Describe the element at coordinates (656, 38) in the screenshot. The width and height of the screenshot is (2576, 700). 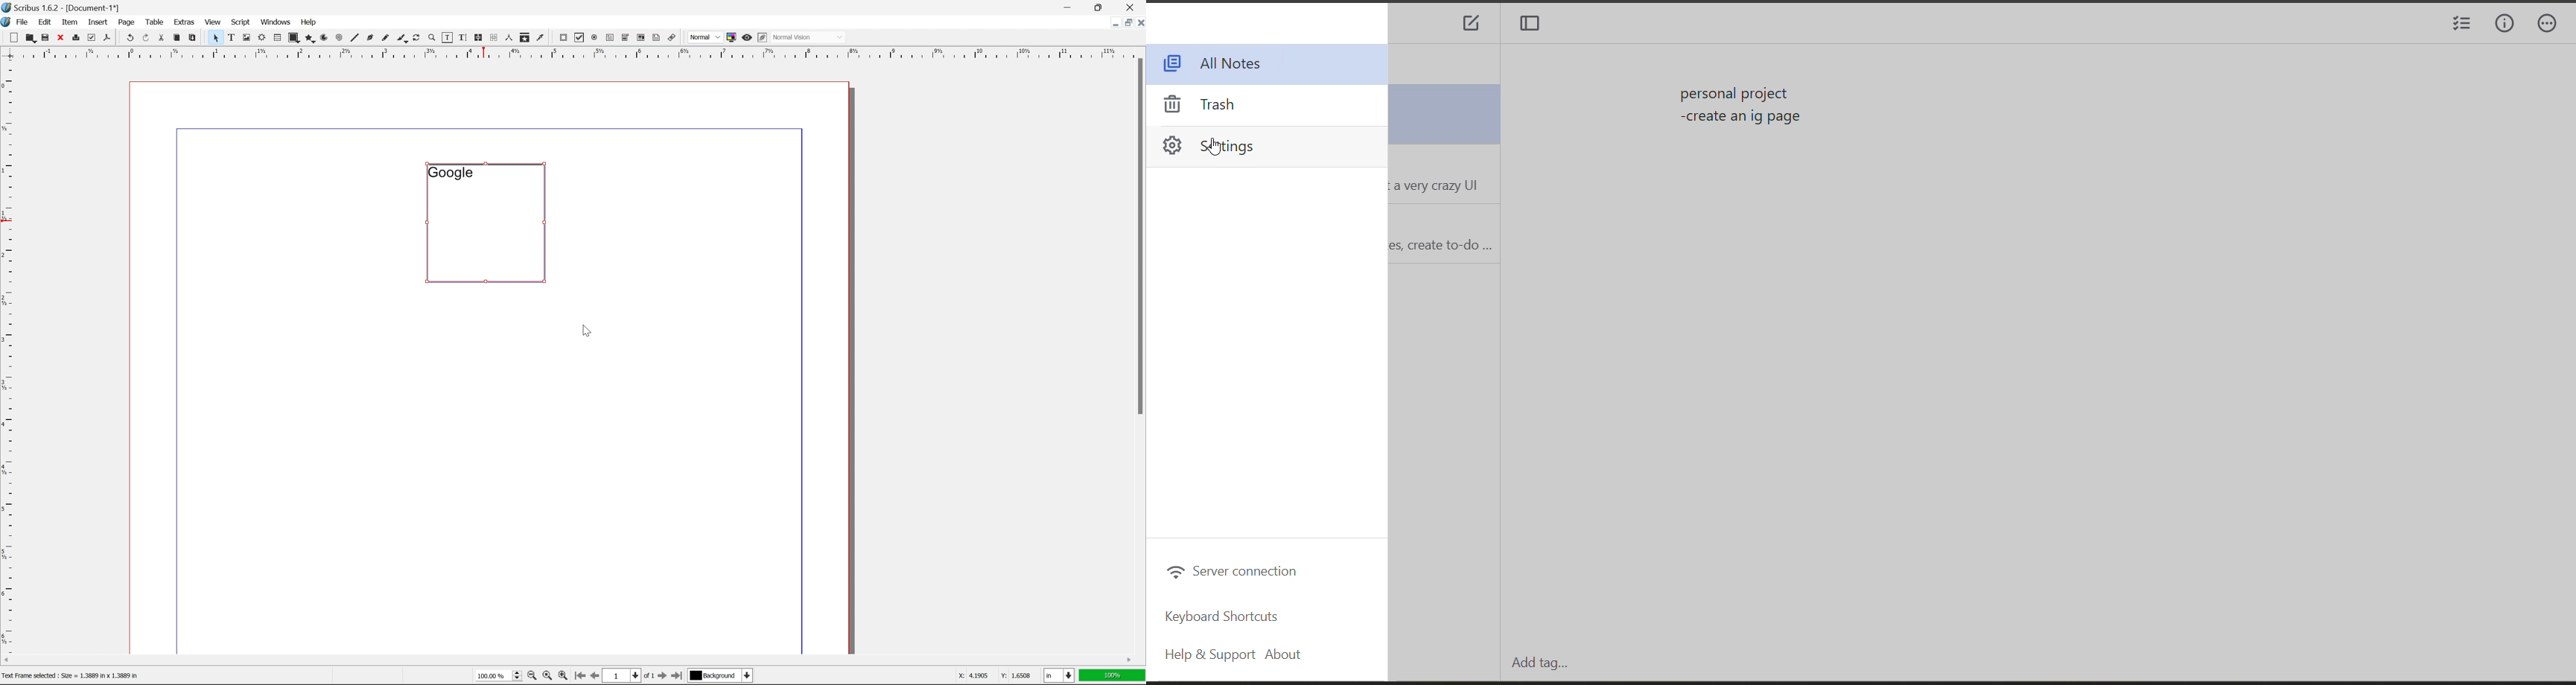
I see `text annotation` at that location.